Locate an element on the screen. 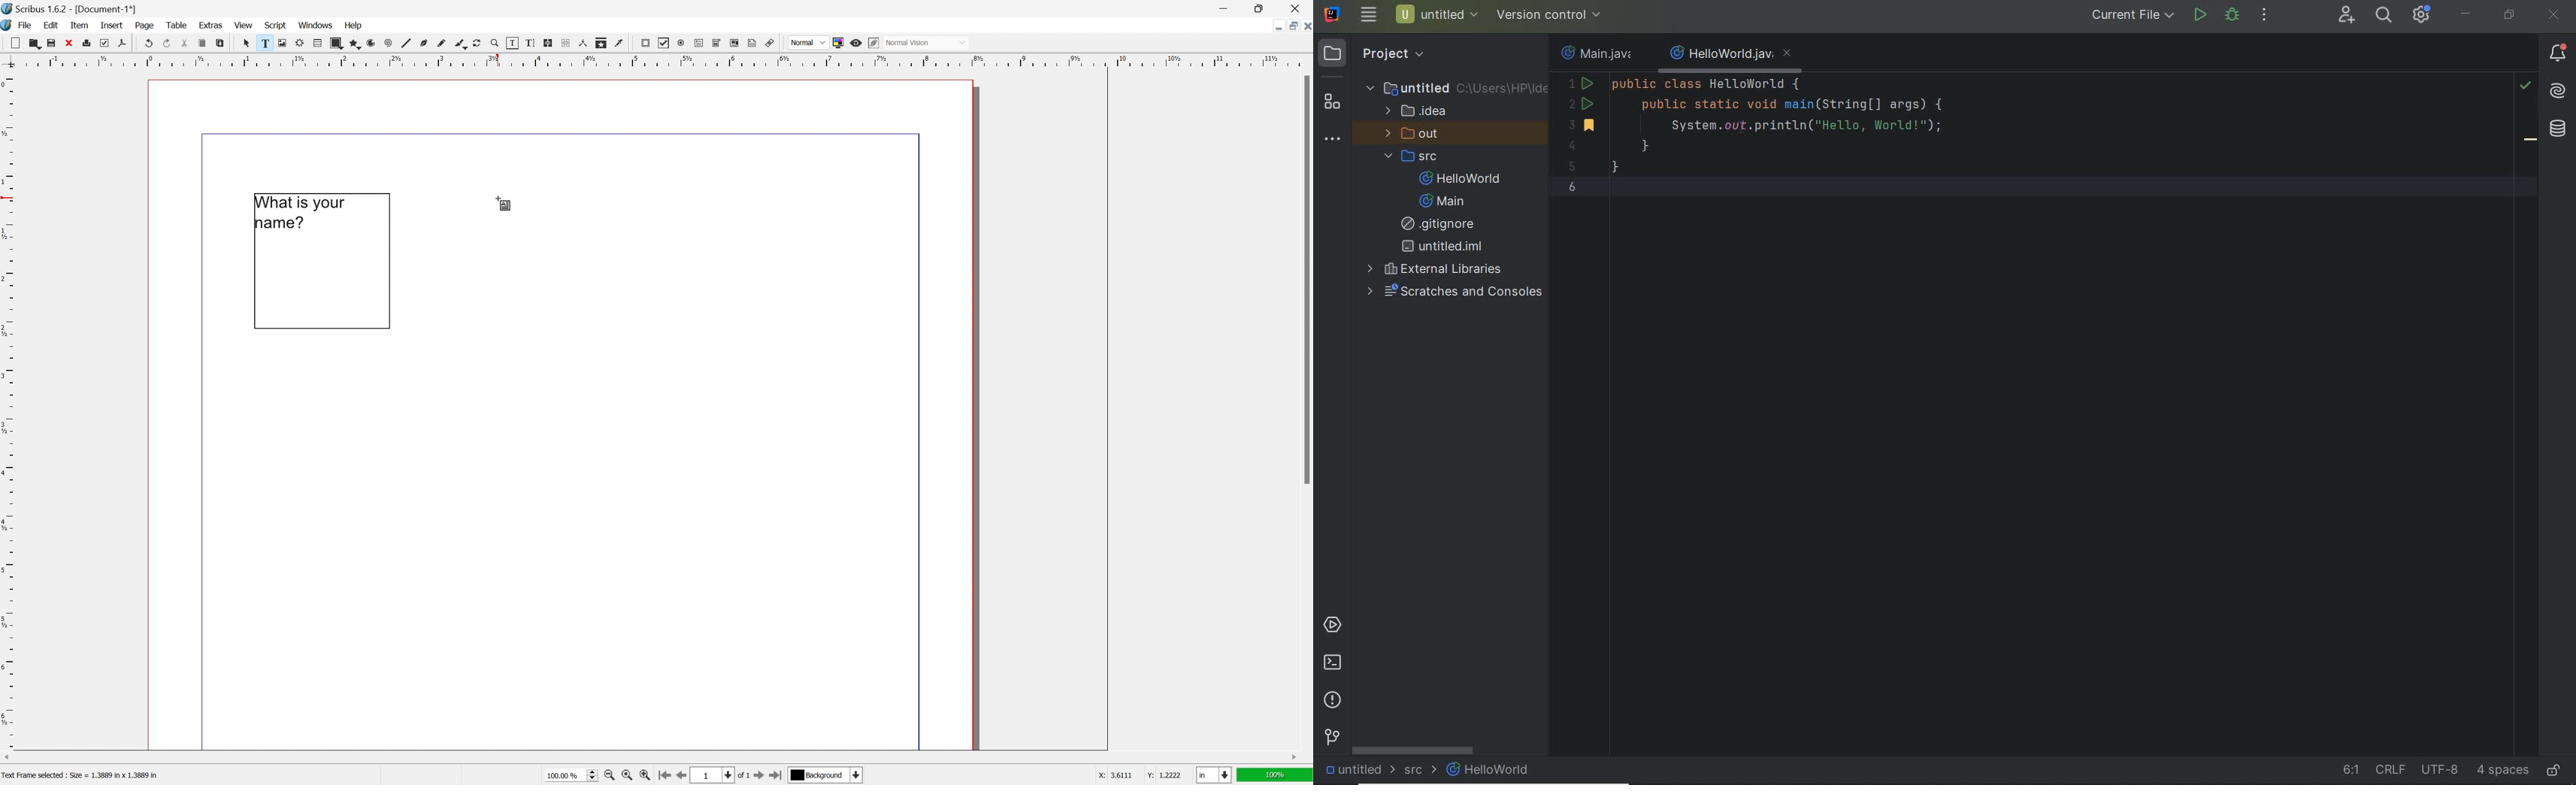 This screenshot has height=812, width=2576. unlink text frames is located at coordinates (564, 43).